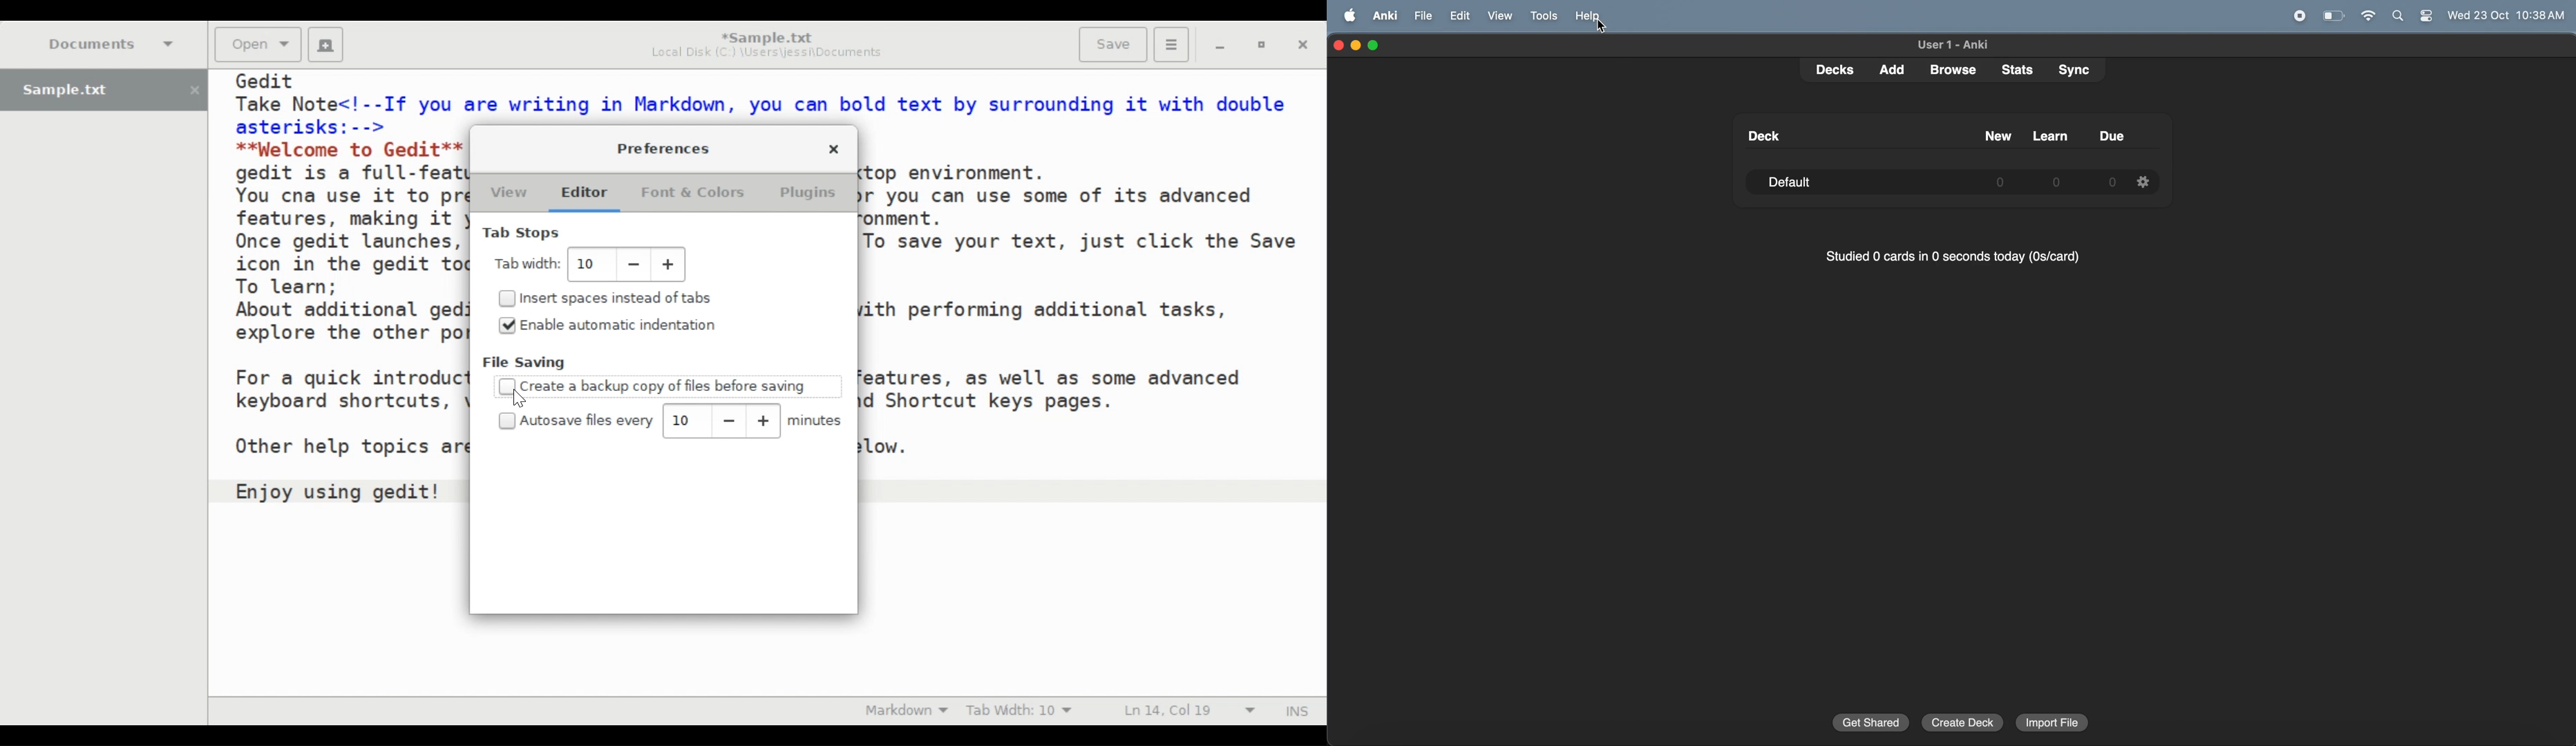 Image resolution: width=2576 pixels, height=756 pixels. I want to click on browse, so click(1951, 69).